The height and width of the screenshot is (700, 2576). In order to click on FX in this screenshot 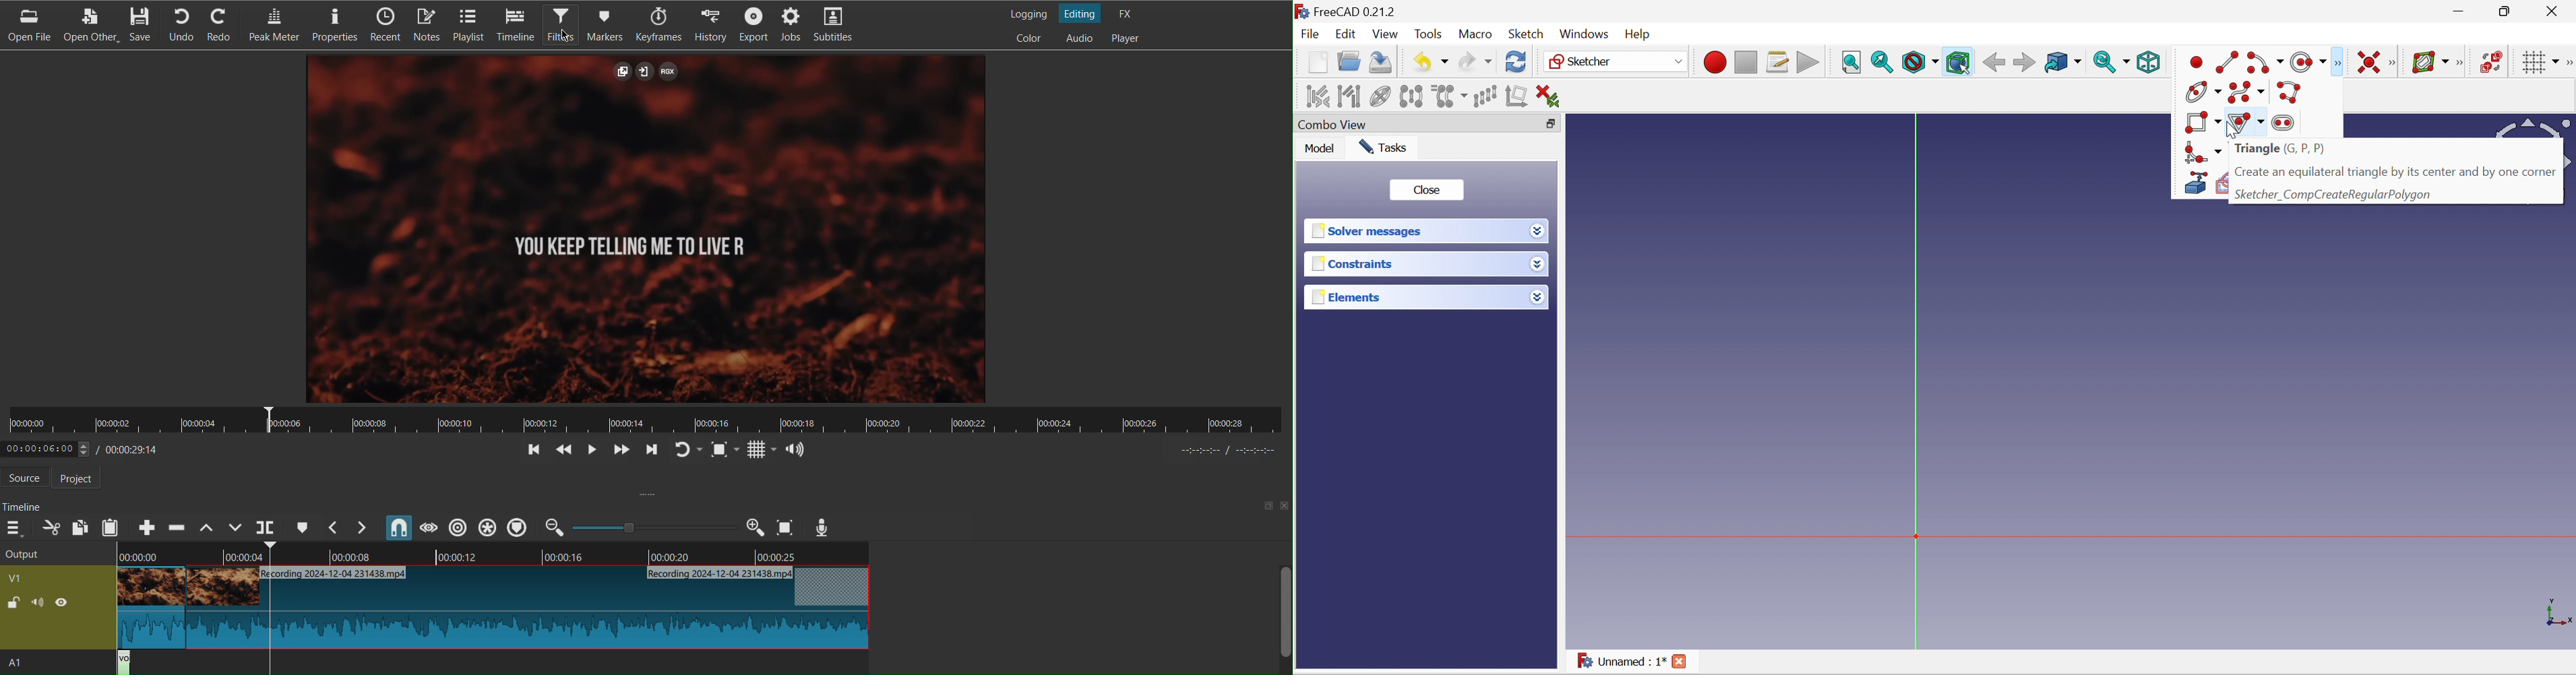, I will do `click(1128, 13)`.